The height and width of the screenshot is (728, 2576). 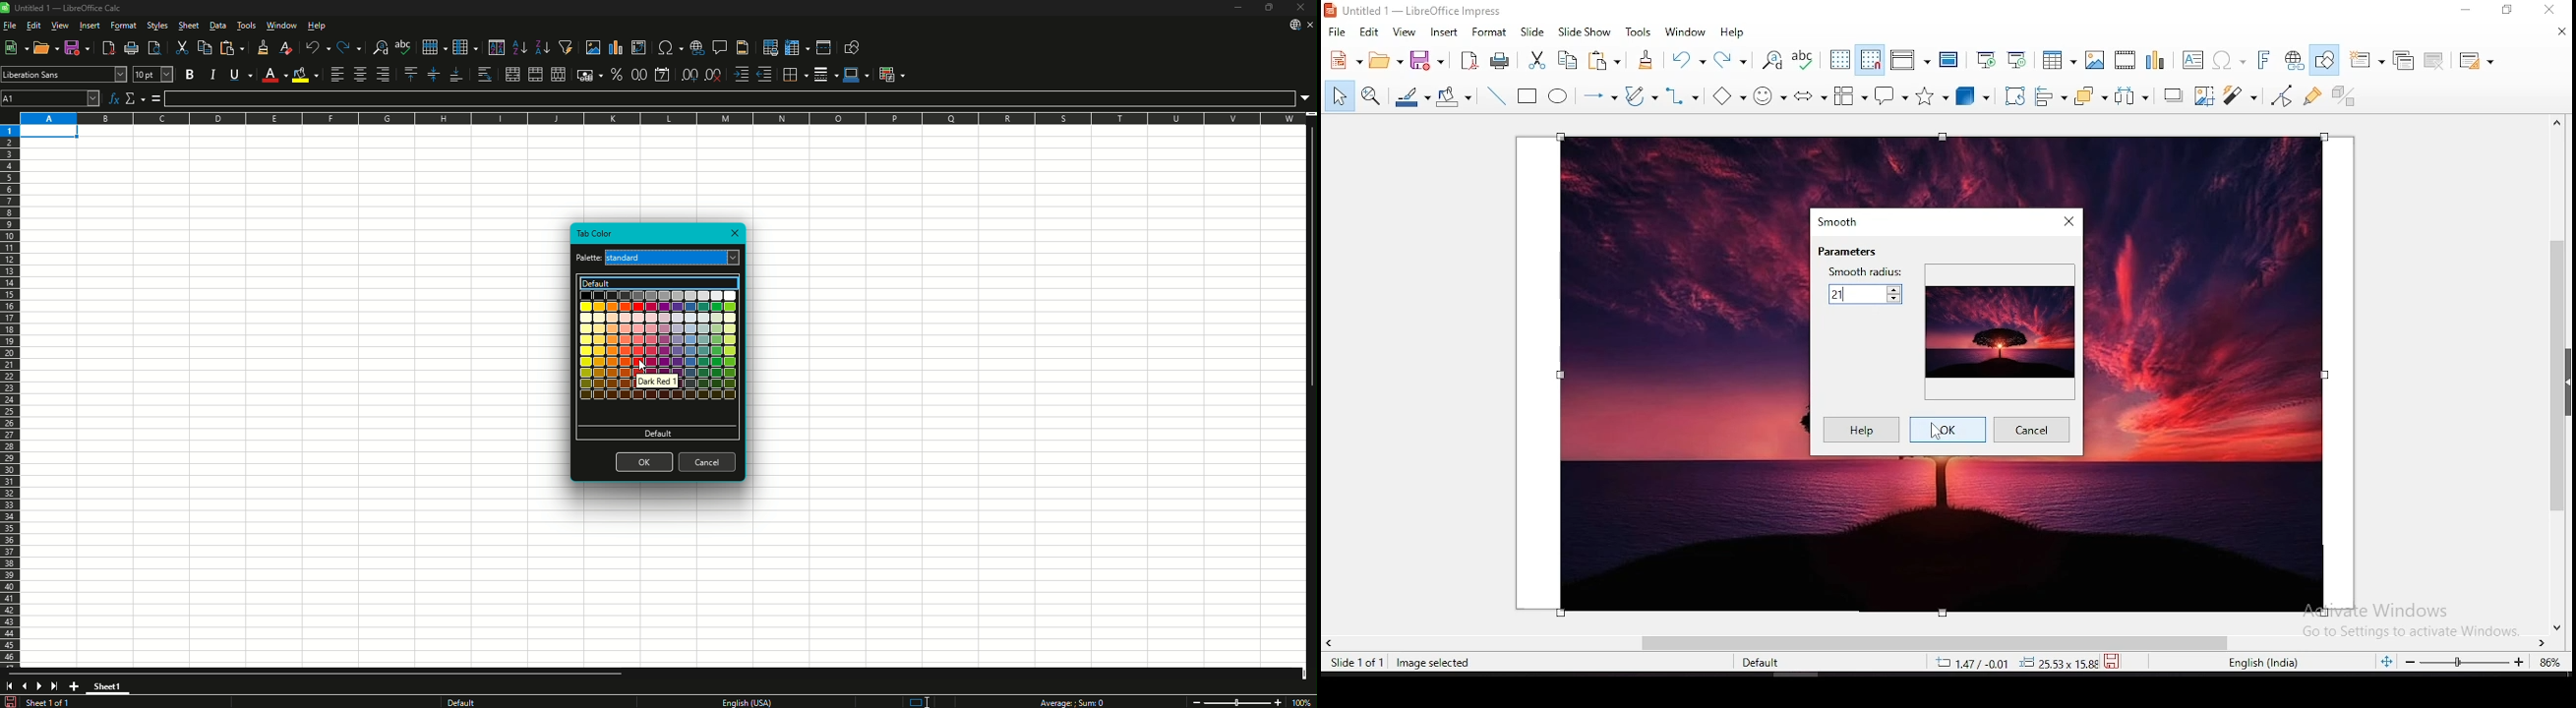 I want to click on image seleted, so click(x=1434, y=664).